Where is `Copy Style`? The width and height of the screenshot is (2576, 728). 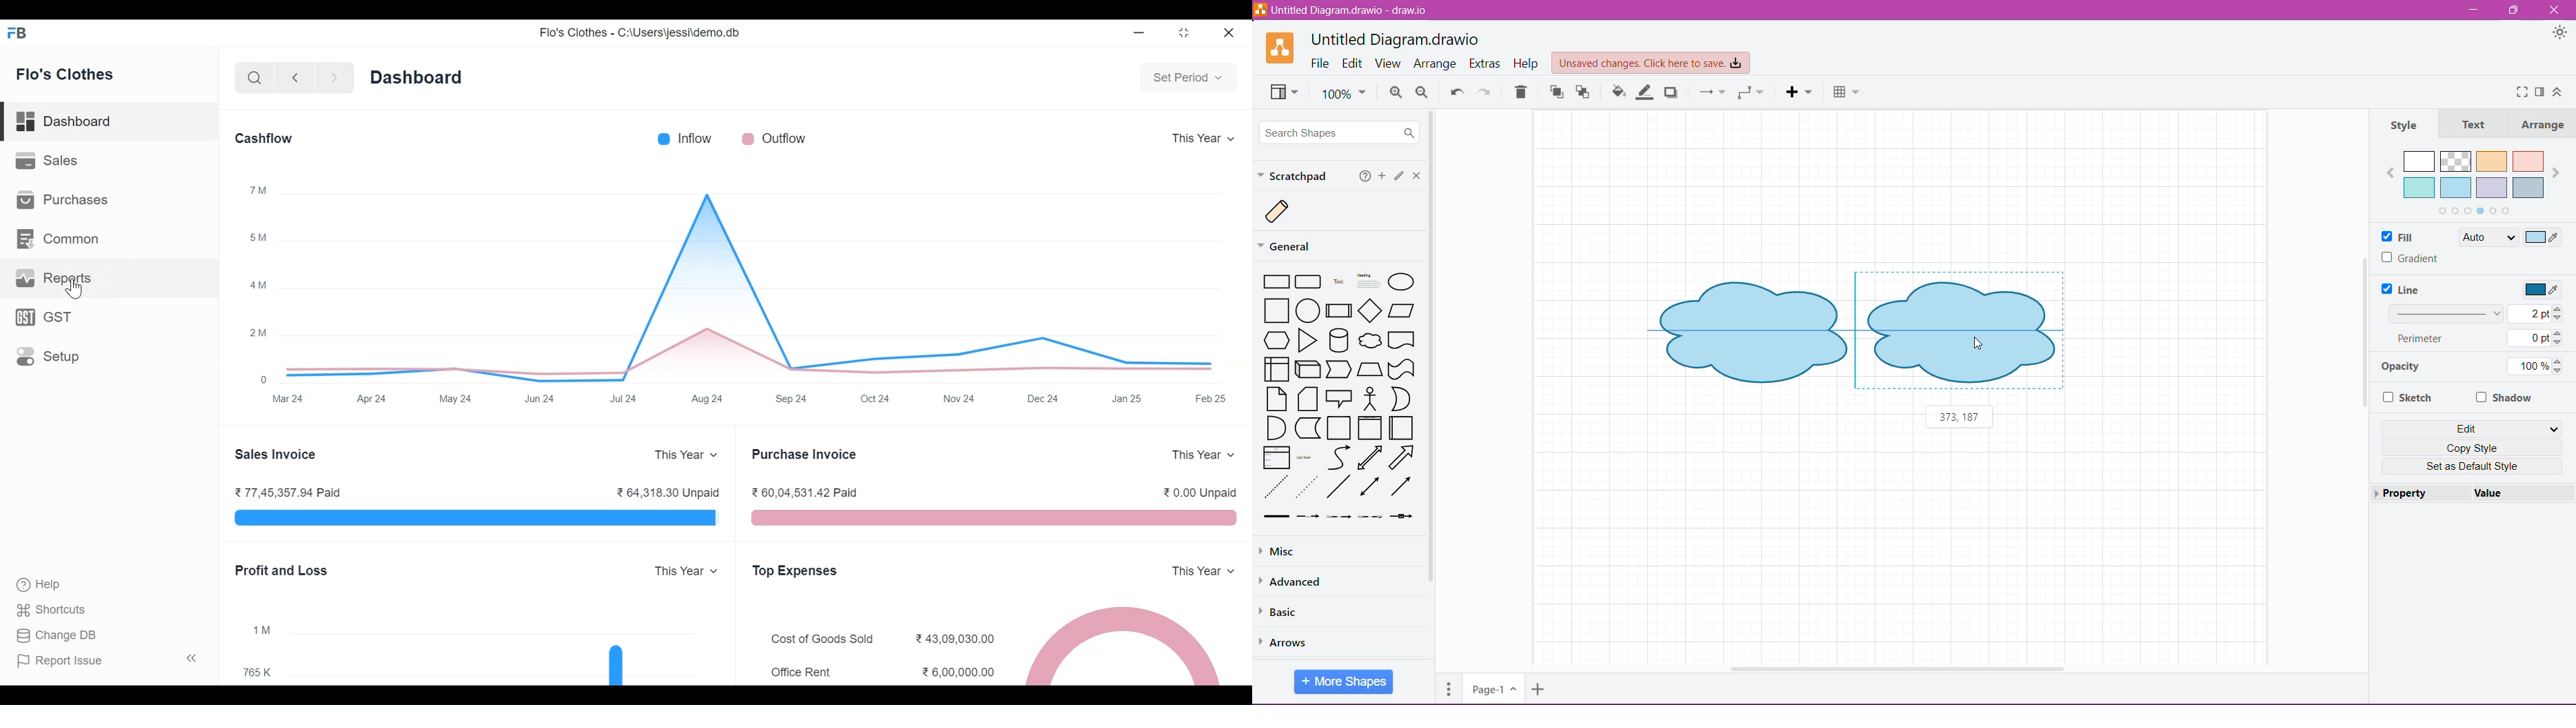 Copy Style is located at coordinates (2474, 448).